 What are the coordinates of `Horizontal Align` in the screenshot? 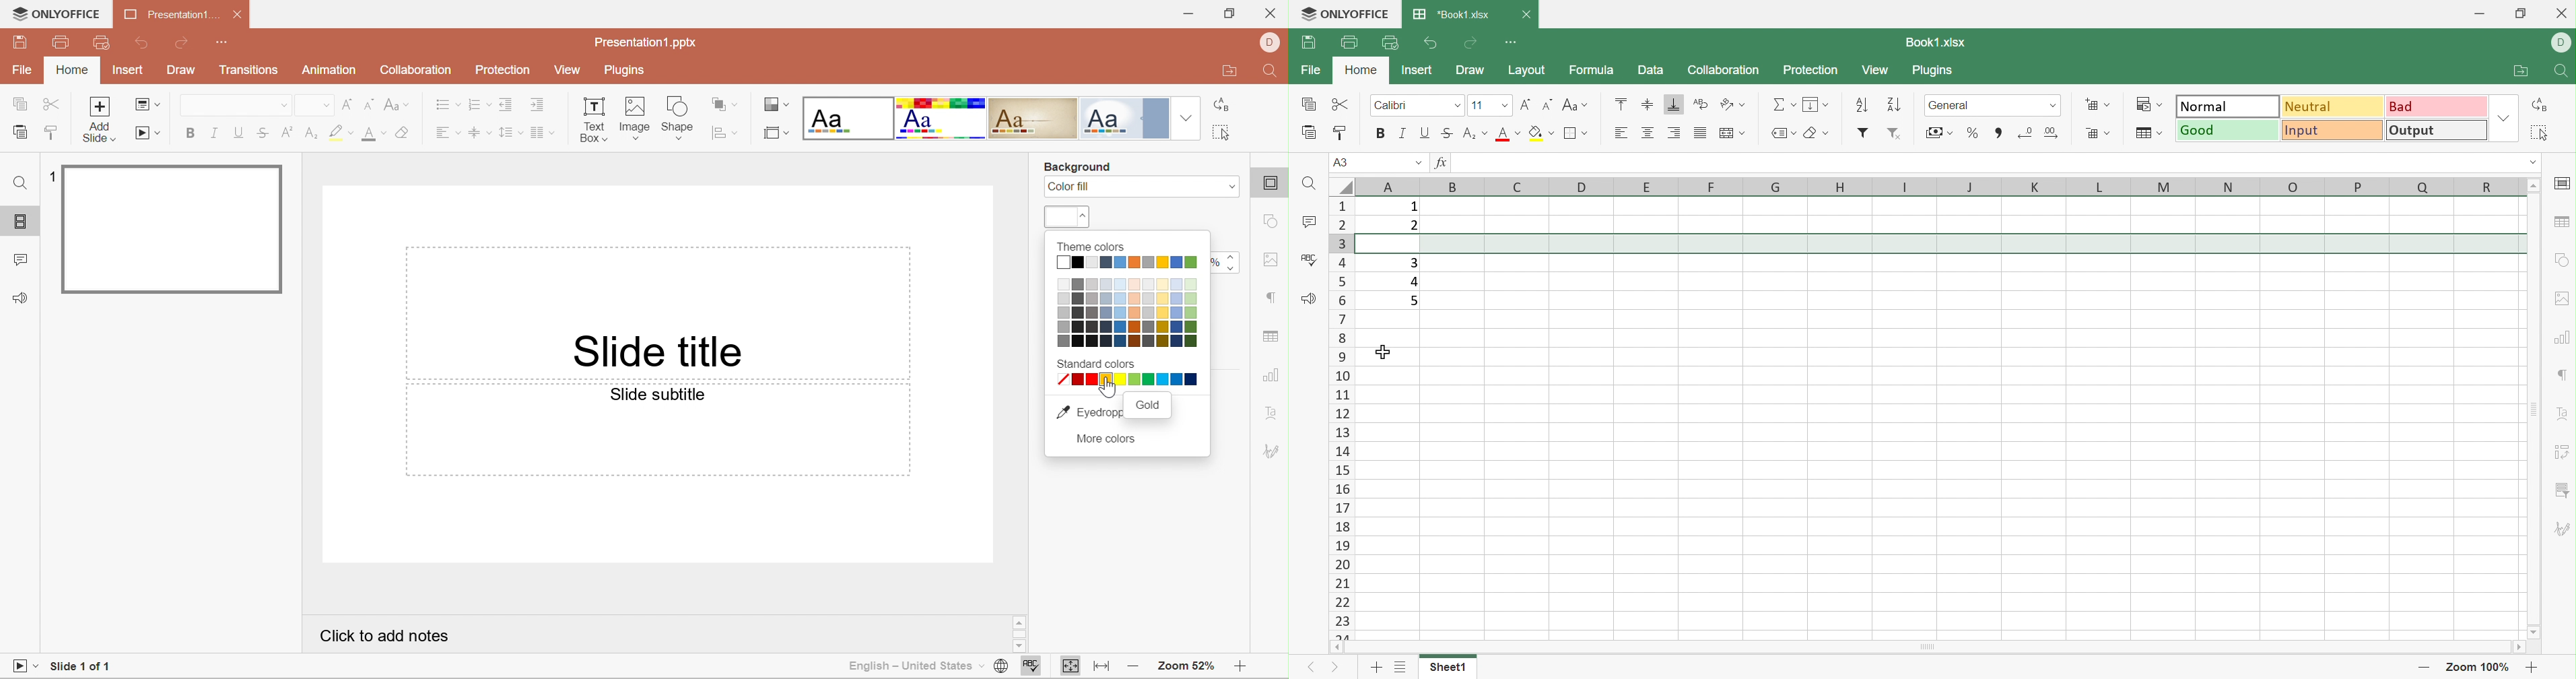 It's located at (448, 134).